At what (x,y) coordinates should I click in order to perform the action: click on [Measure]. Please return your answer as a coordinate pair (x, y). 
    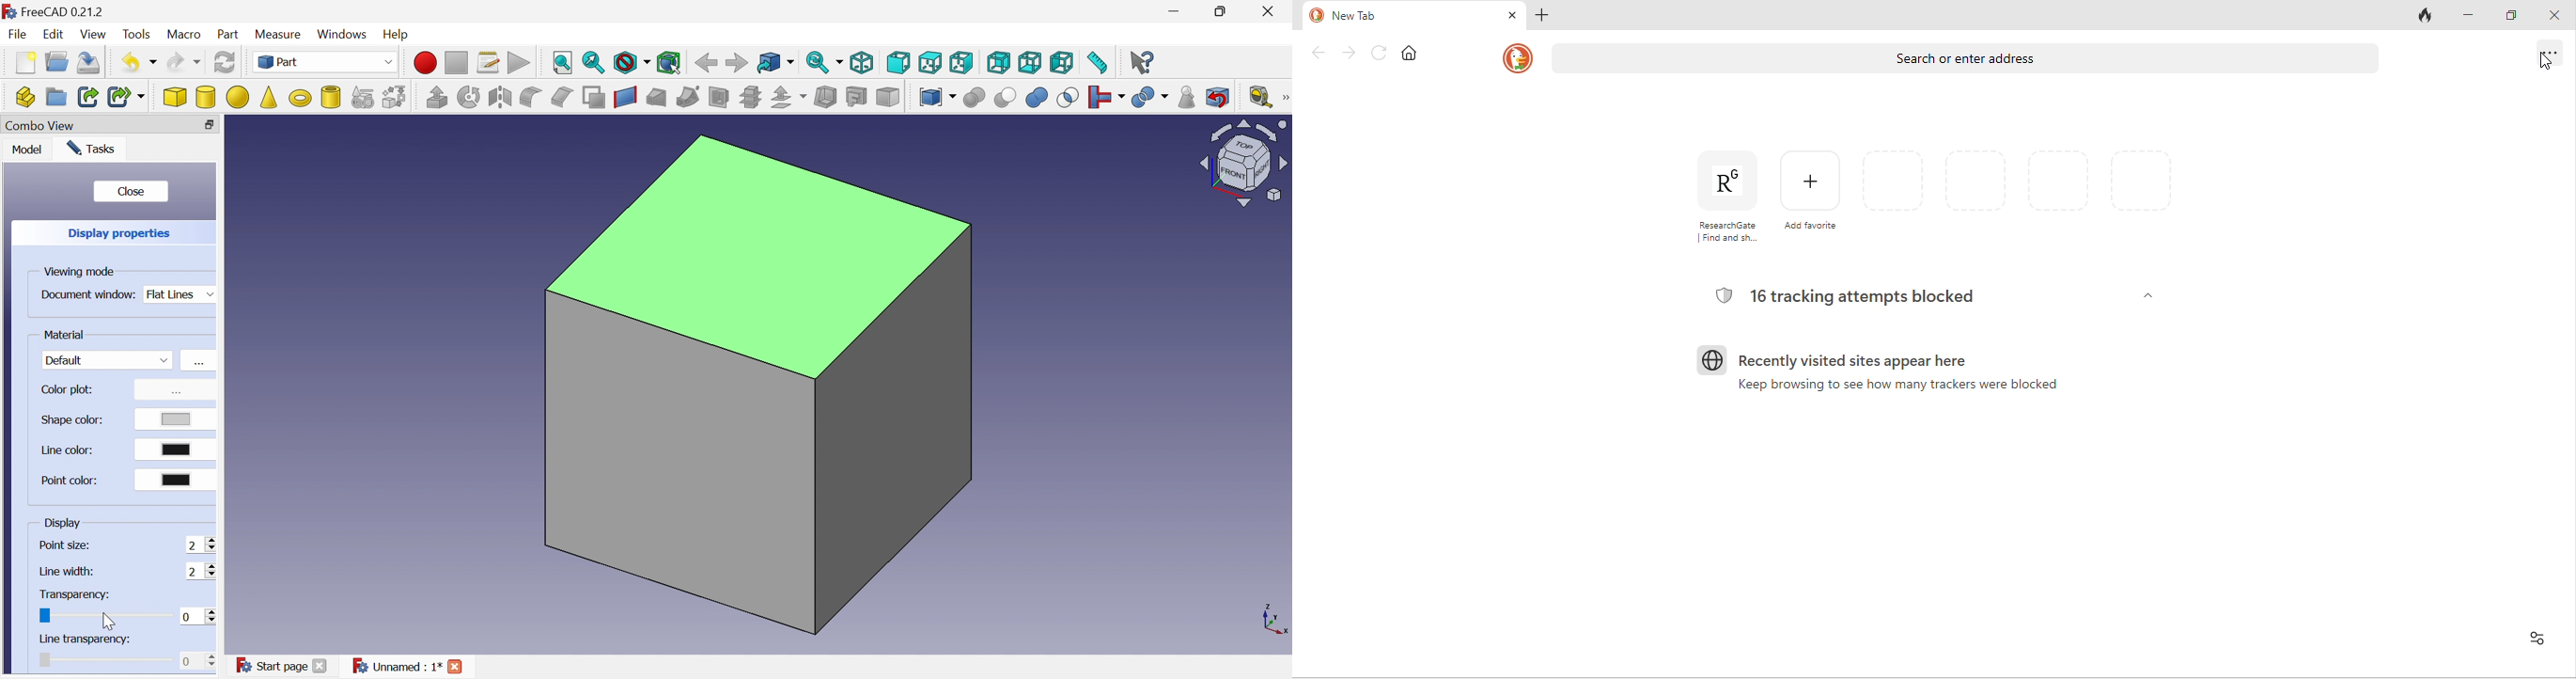
    Looking at the image, I should click on (1284, 96).